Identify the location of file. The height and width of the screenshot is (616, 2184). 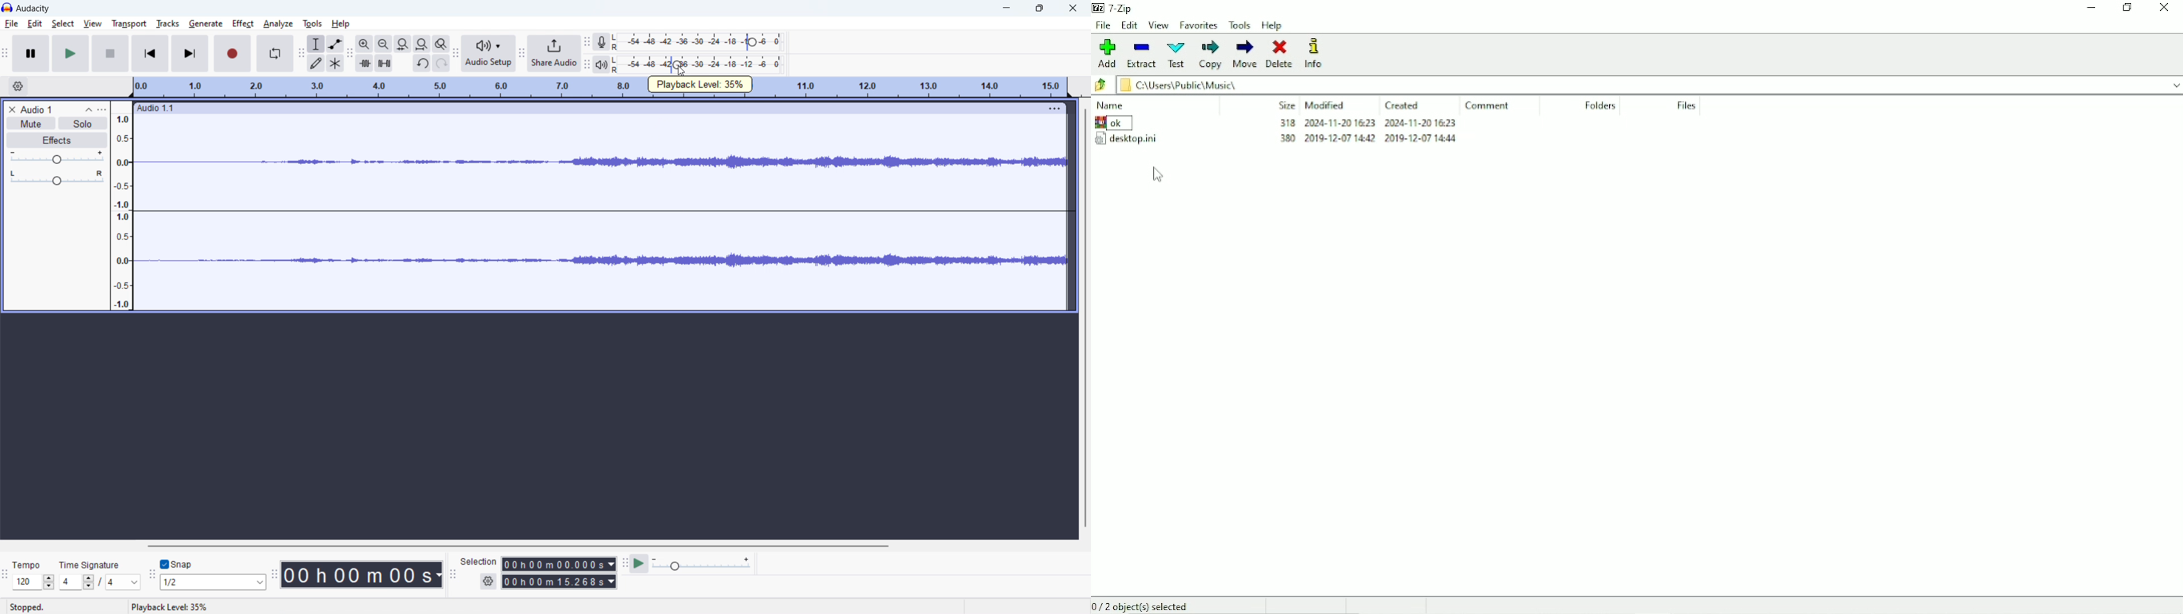
(11, 23).